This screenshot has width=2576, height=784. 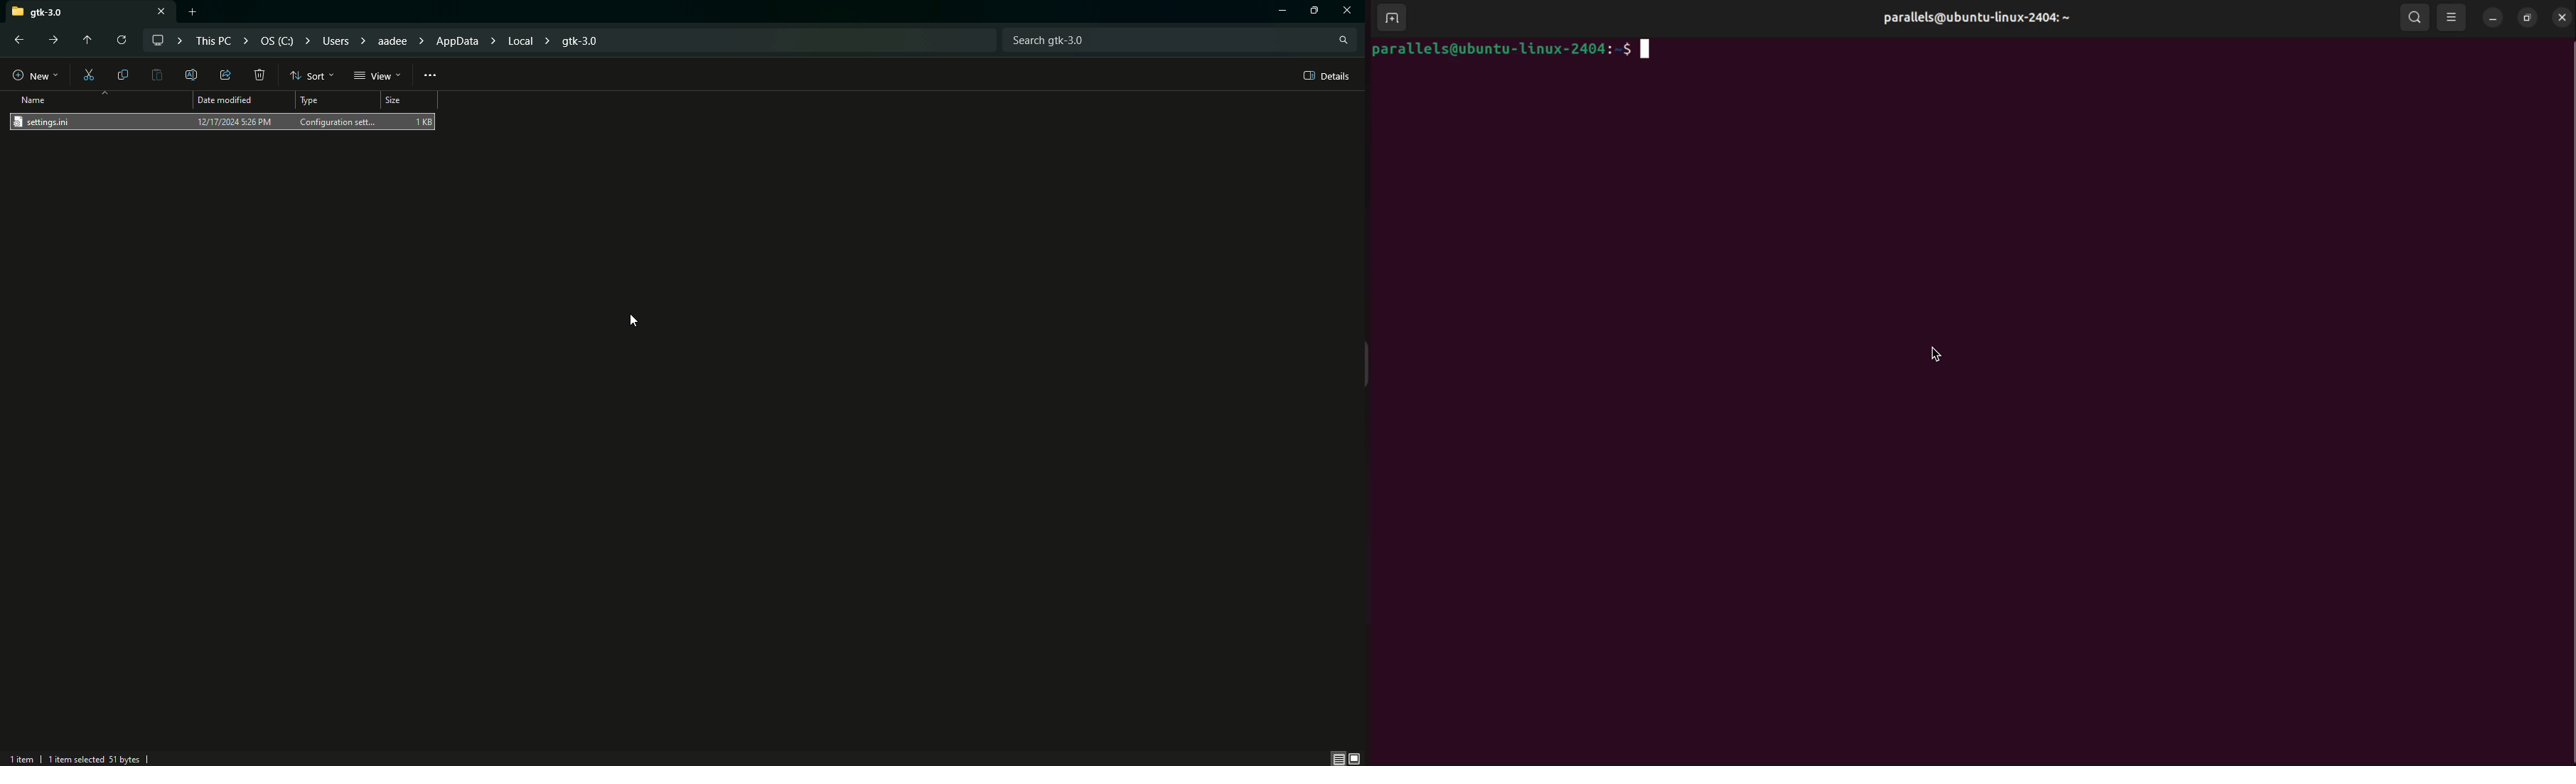 What do you see at coordinates (235, 122) in the screenshot?
I see `Date and Time` at bounding box center [235, 122].